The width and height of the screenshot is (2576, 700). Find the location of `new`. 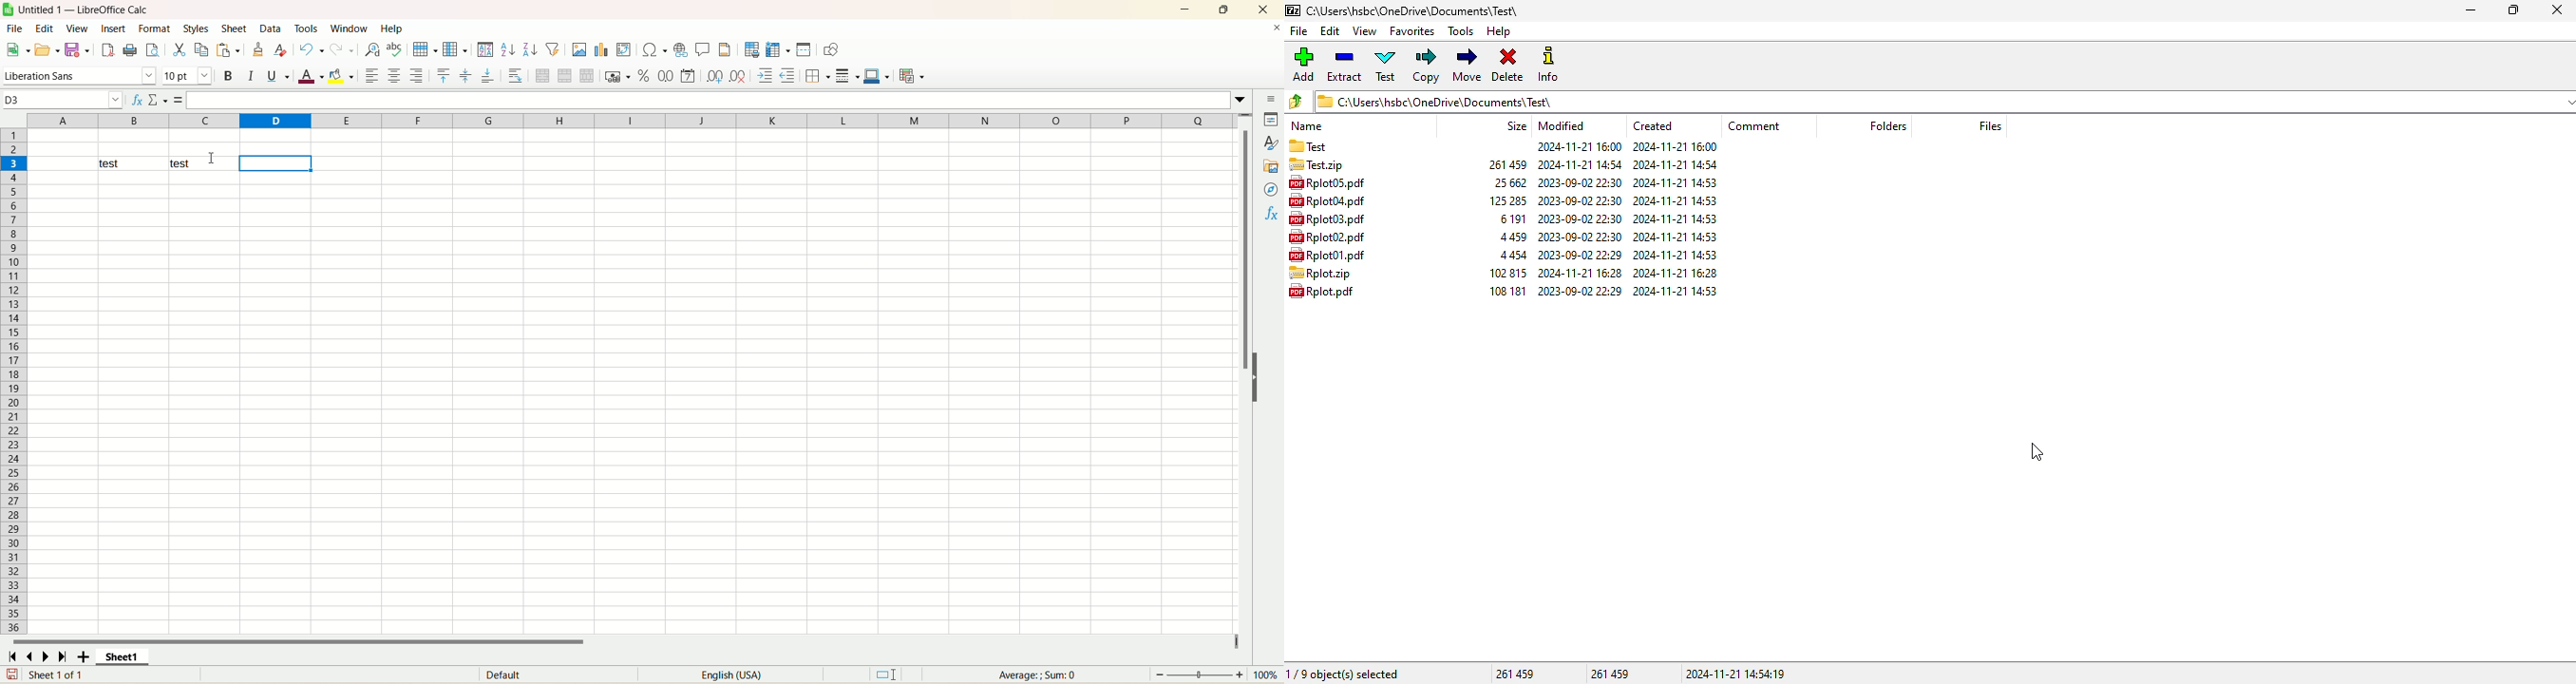

new is located at coordinates (17, 50).